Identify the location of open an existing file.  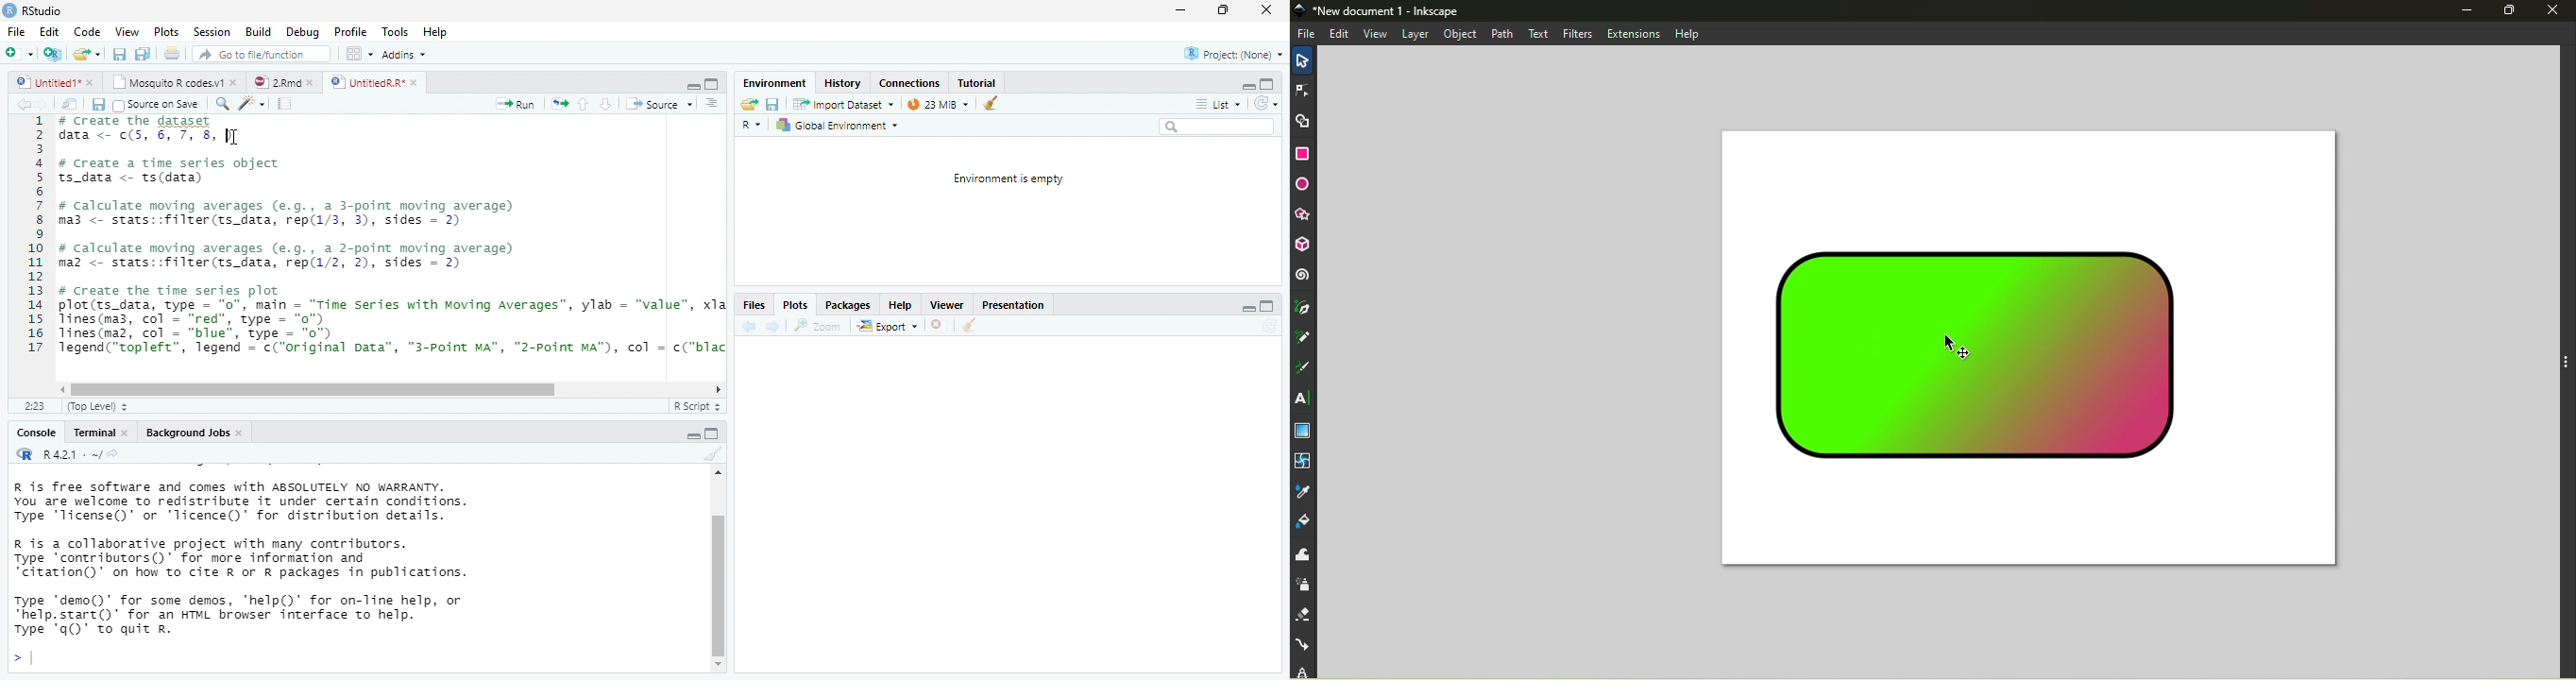
(87, 55).